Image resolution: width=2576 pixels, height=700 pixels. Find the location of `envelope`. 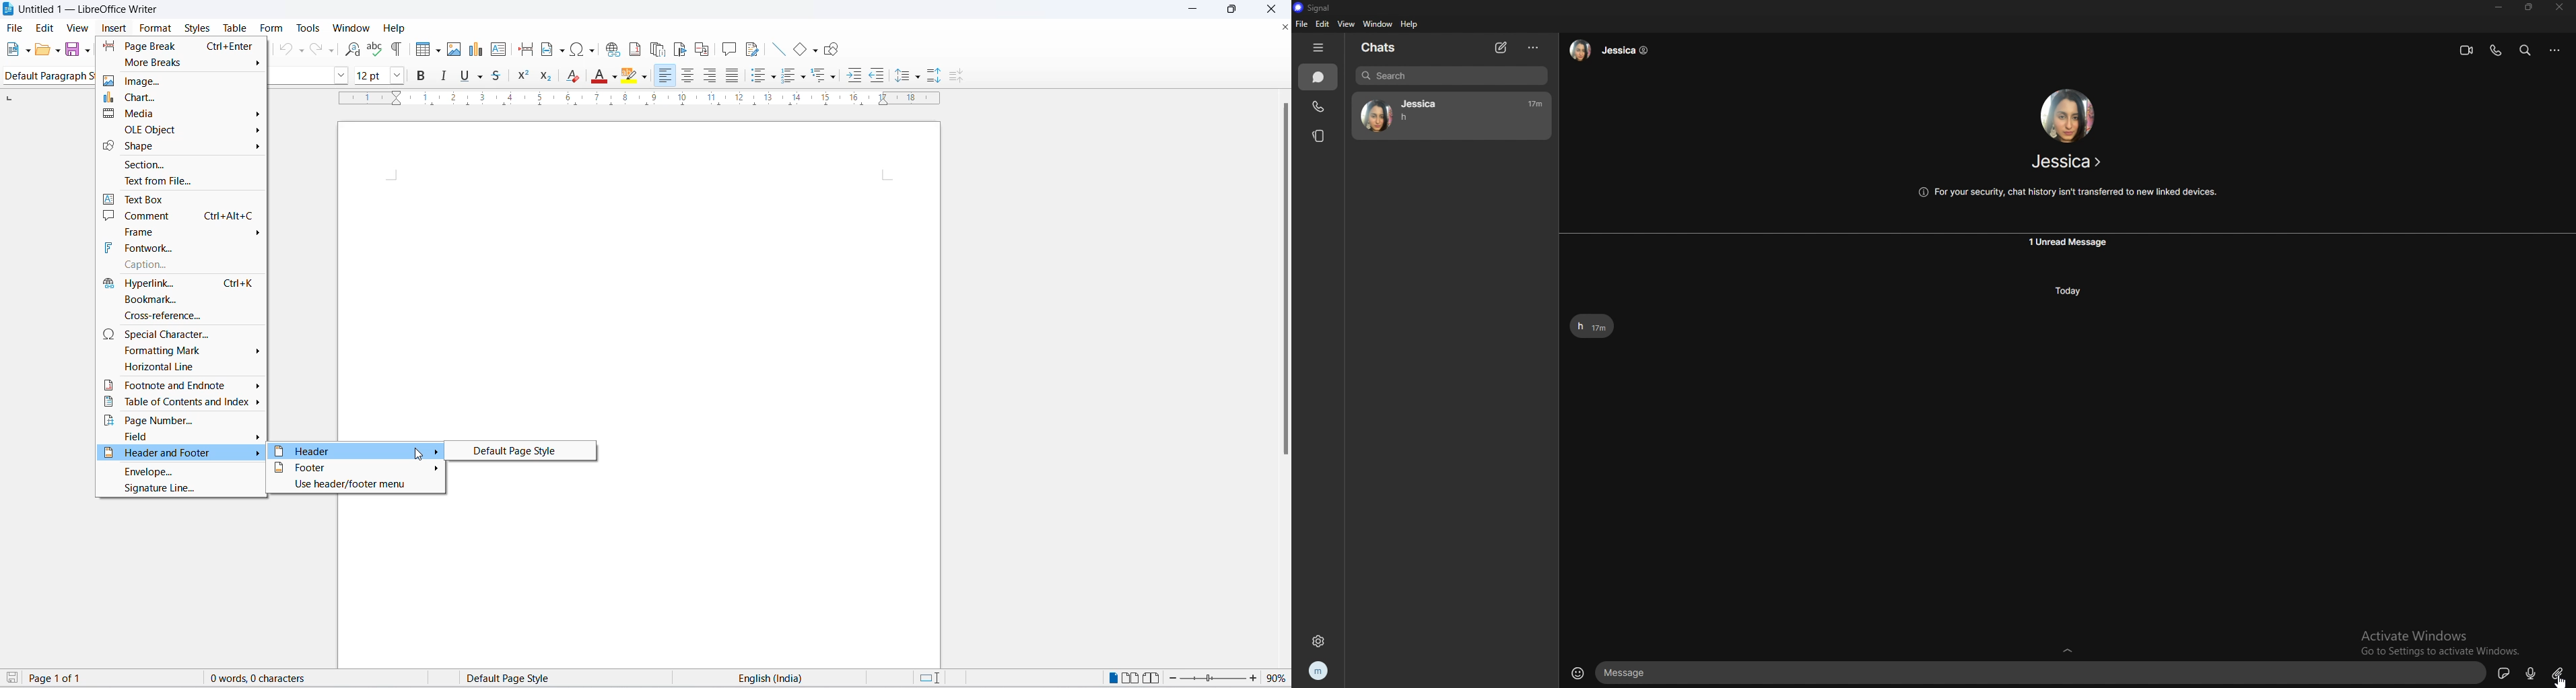

envelope is located at coordinates (182, 473).